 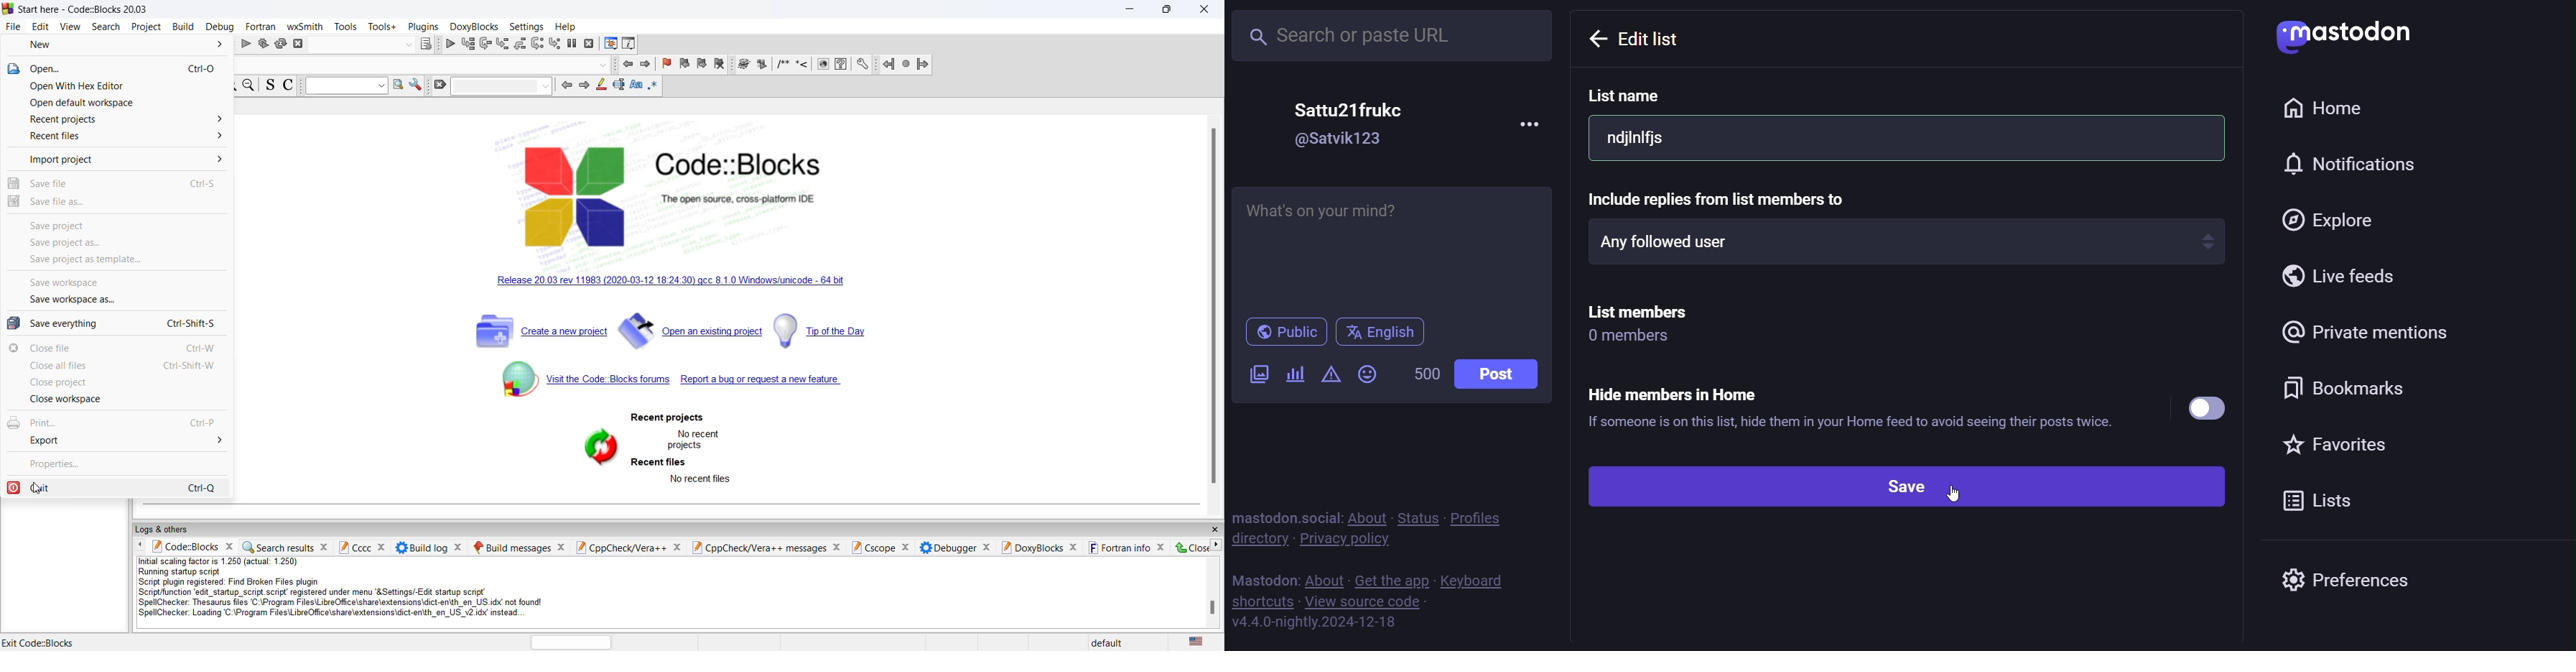 What do you see at coordinates (554, 43) in the screenshot?
I see `step into instruction` at bounding box center [554, 43].